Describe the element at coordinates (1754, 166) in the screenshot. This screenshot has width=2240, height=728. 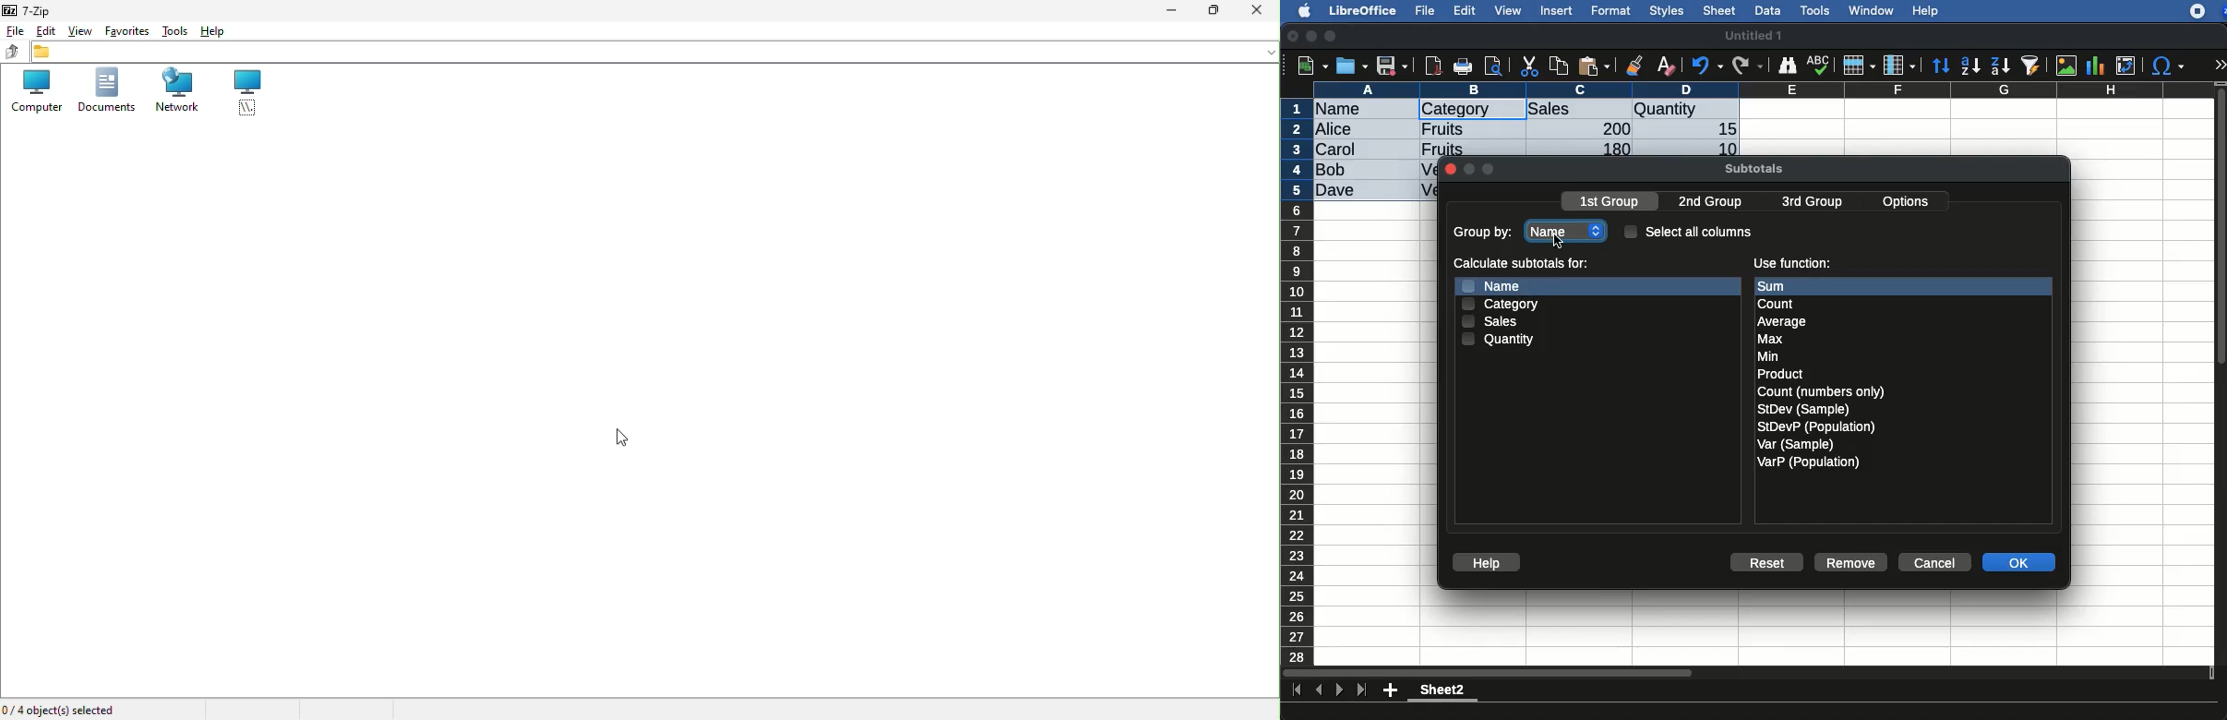
I see `subtotals` at that location.